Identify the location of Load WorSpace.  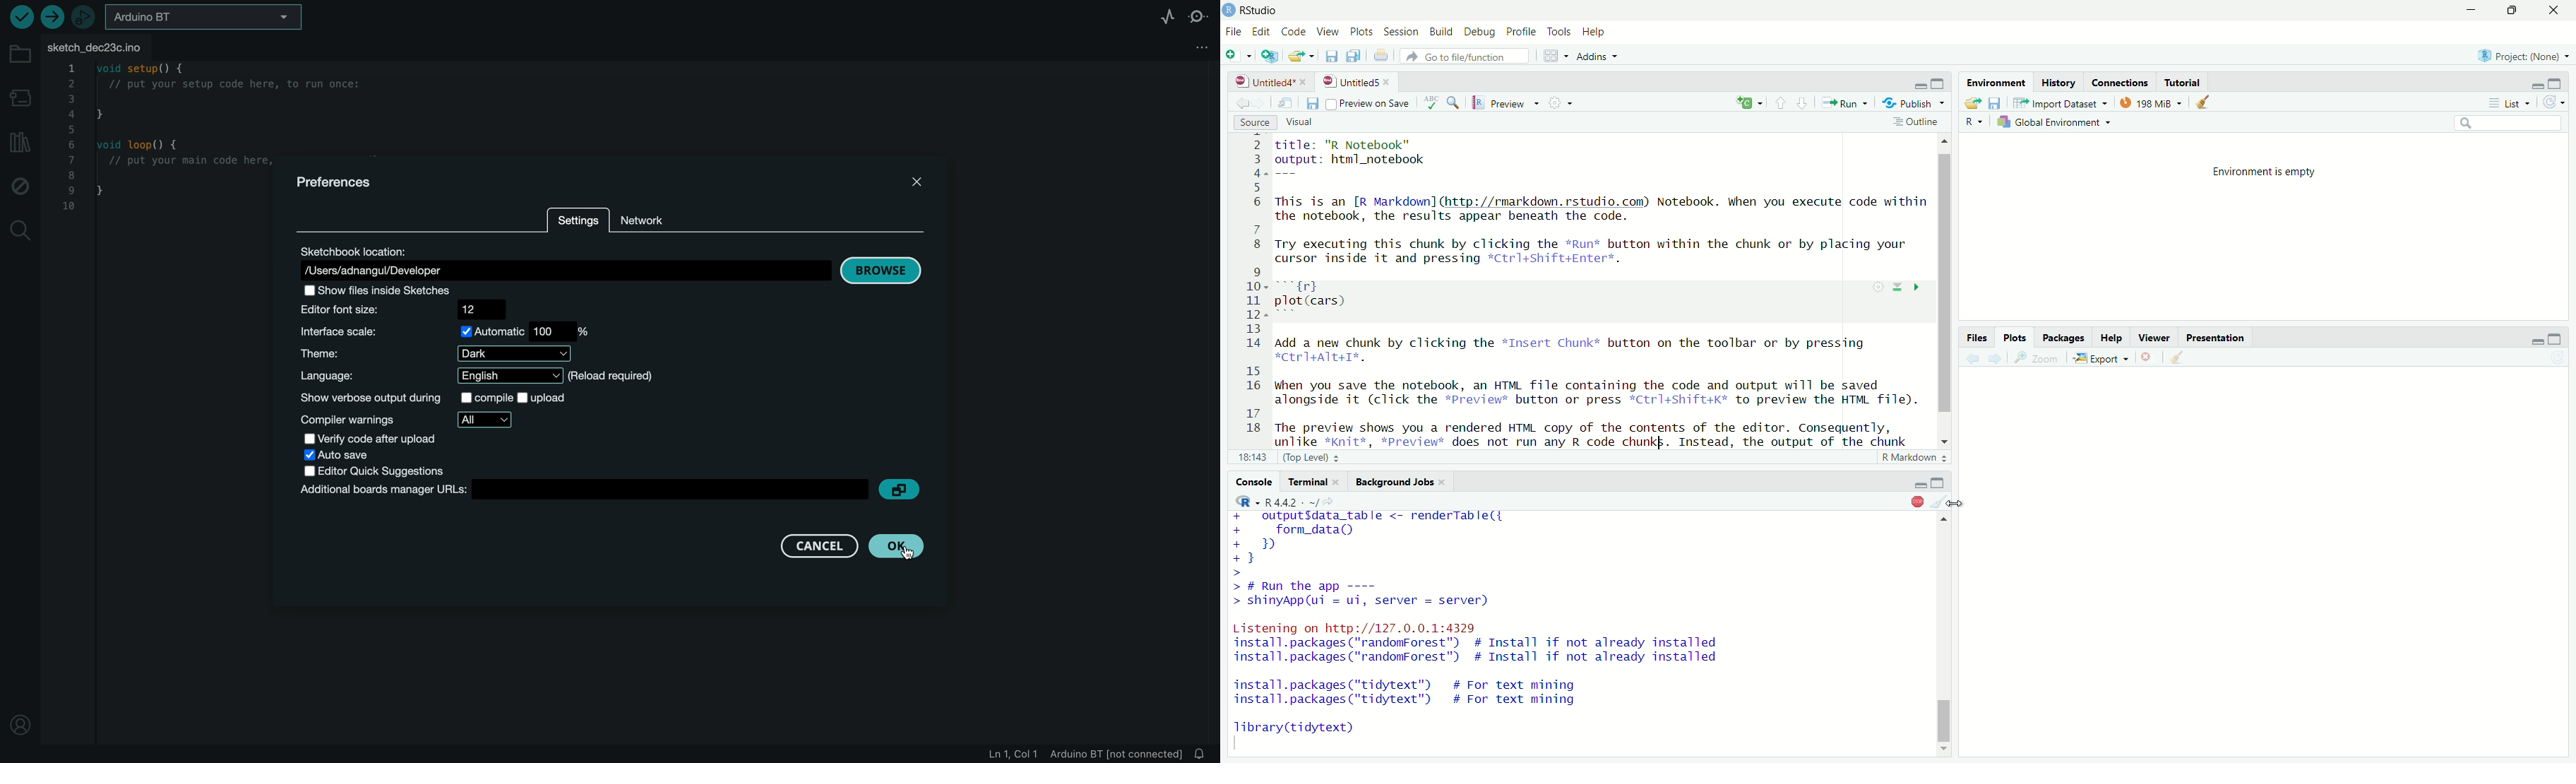
(1972, 102).